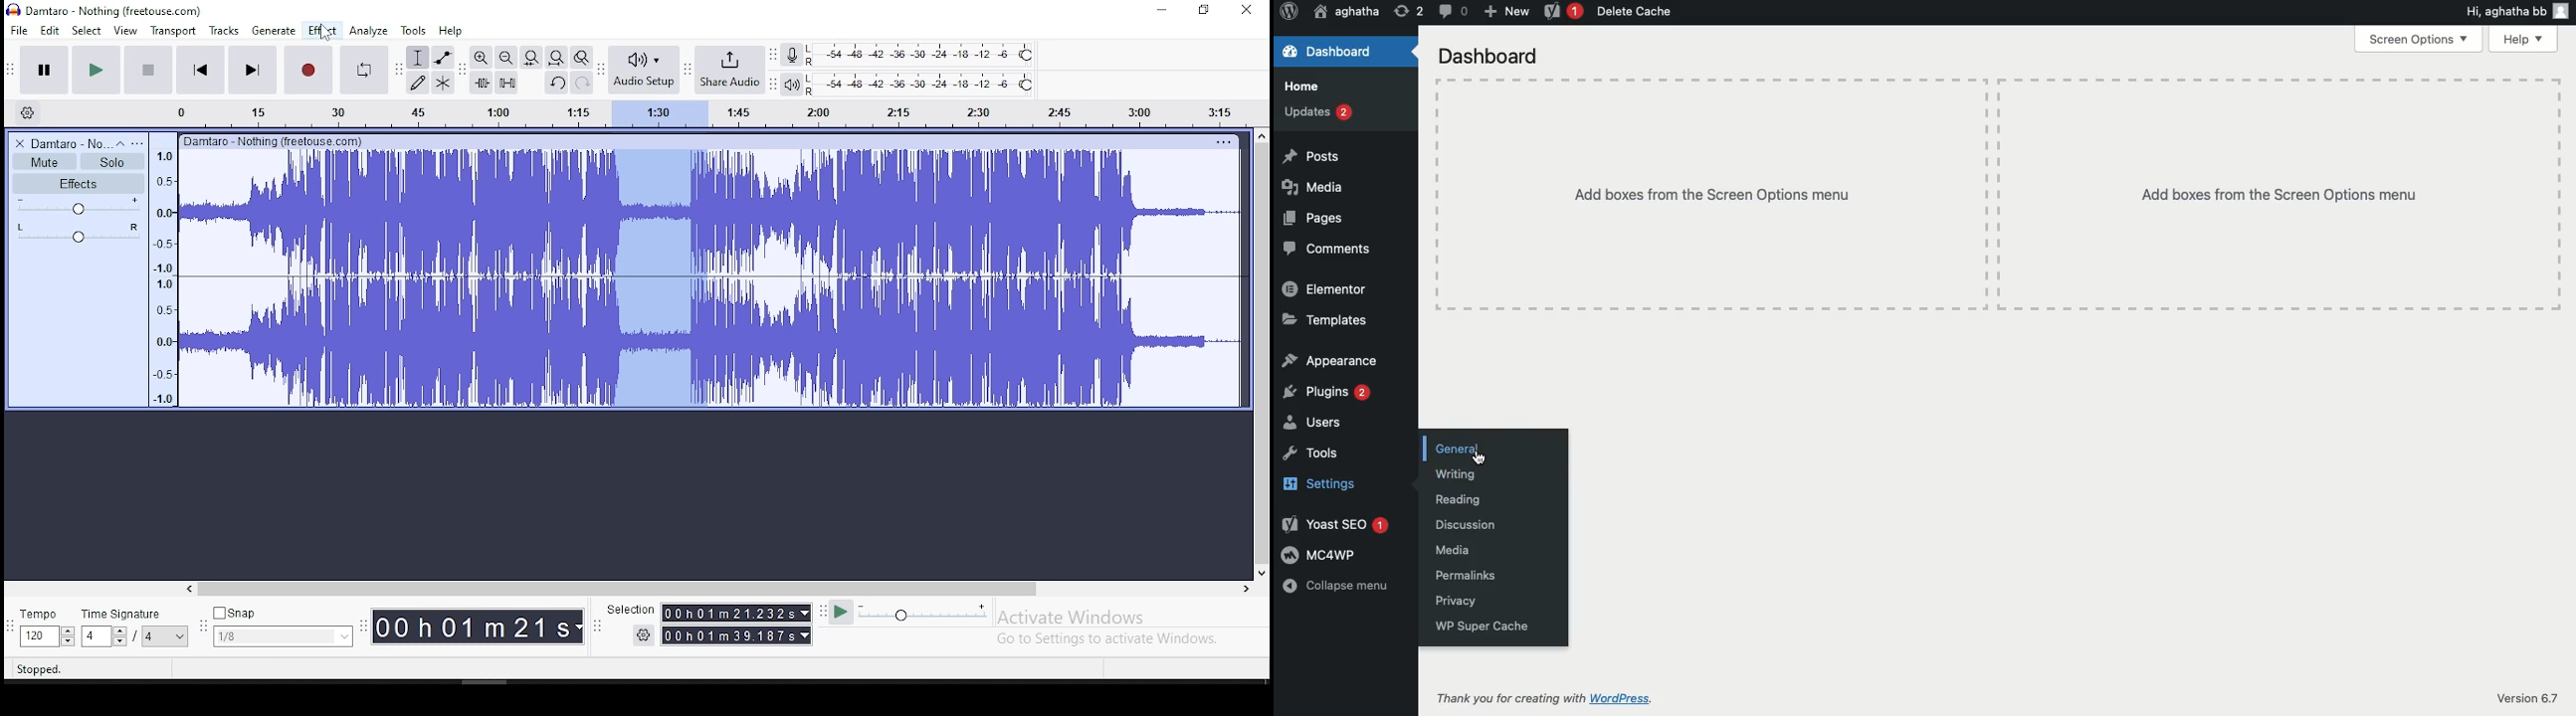 The width and height of the screenshot is (2576, 728). Describe the element at coordinates (181, 636) in the screenshot. I see `drop down` at that location.